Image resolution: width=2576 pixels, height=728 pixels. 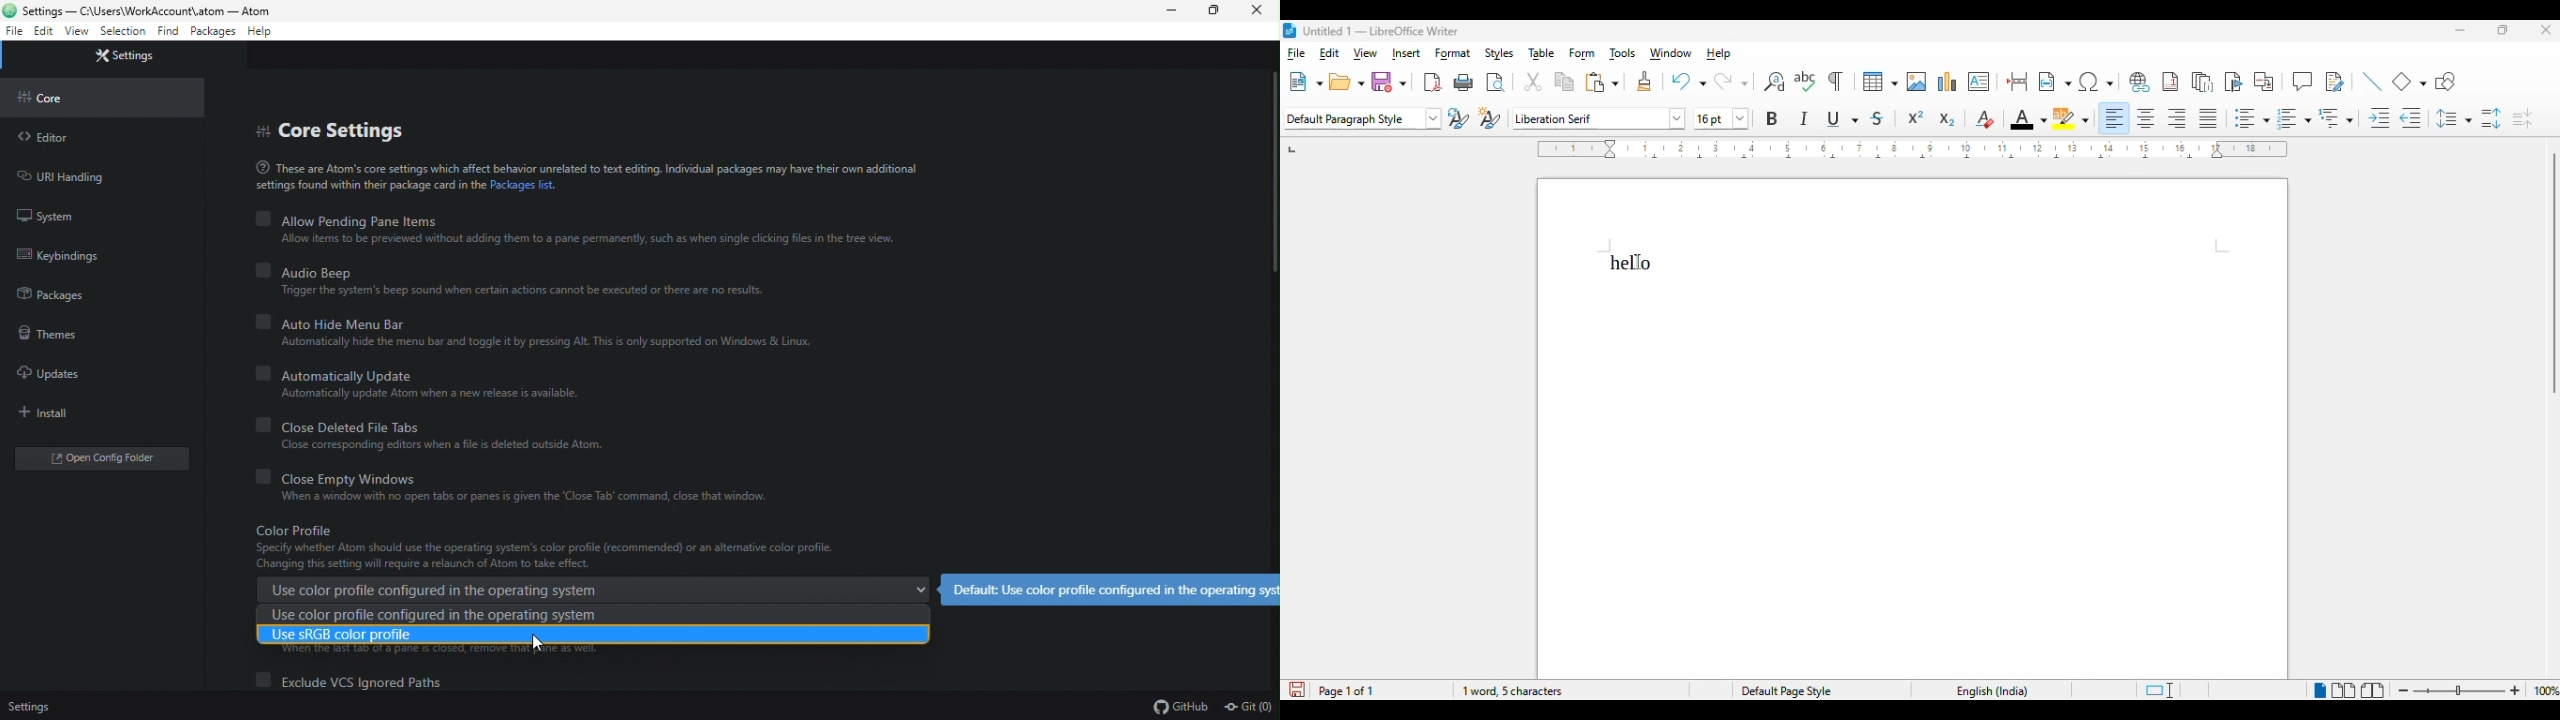 What do you see at coordinates (2334, 82) in the screenshot?
I see `show track changes functions` at bounding box center [2334, 82].